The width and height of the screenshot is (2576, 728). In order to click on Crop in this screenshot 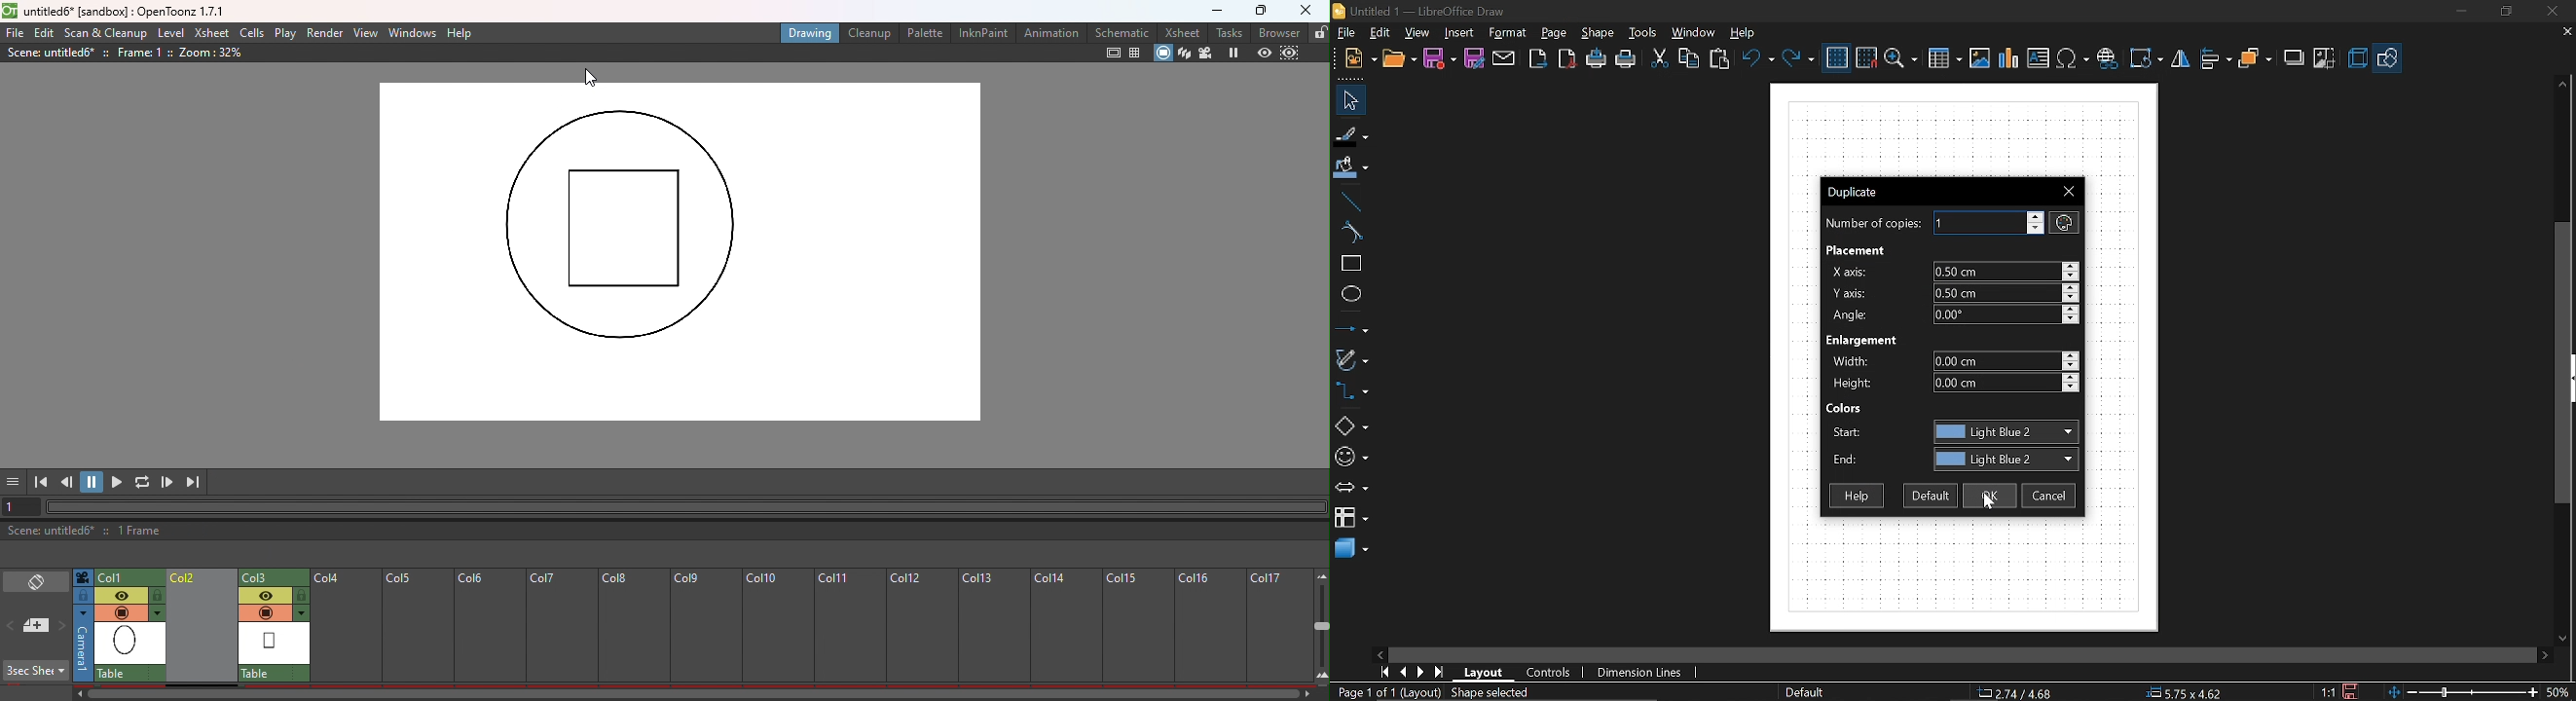, I will do `click(2325, 59)`.